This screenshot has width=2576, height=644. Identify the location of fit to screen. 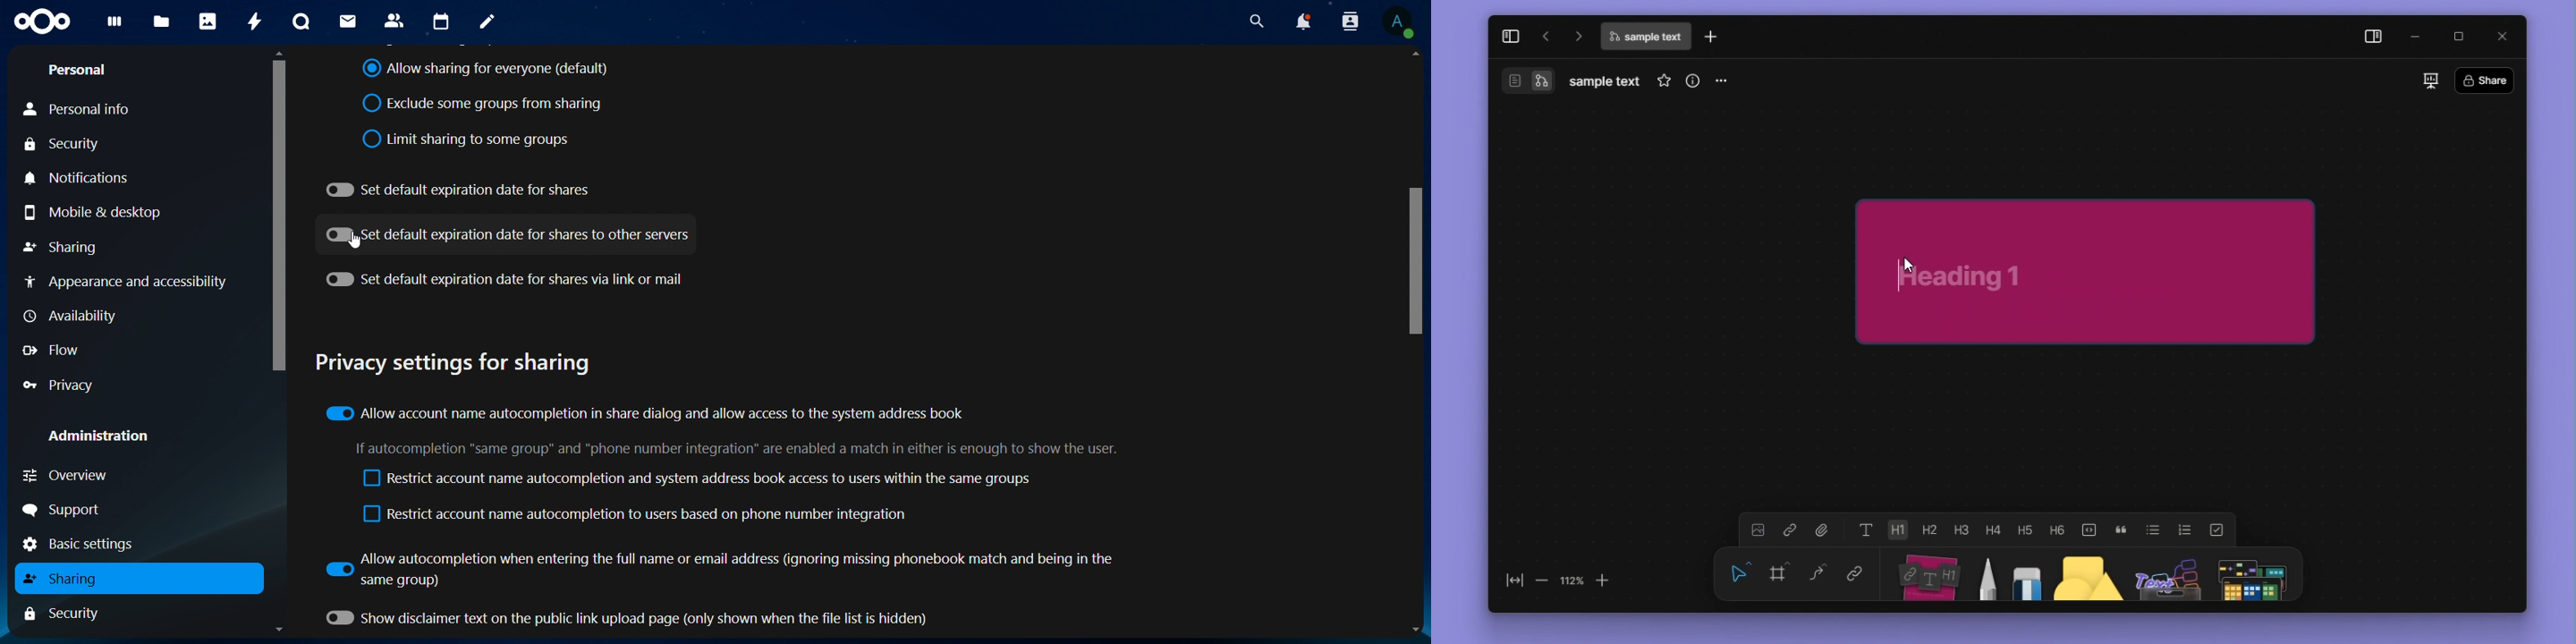
(1515, 580).